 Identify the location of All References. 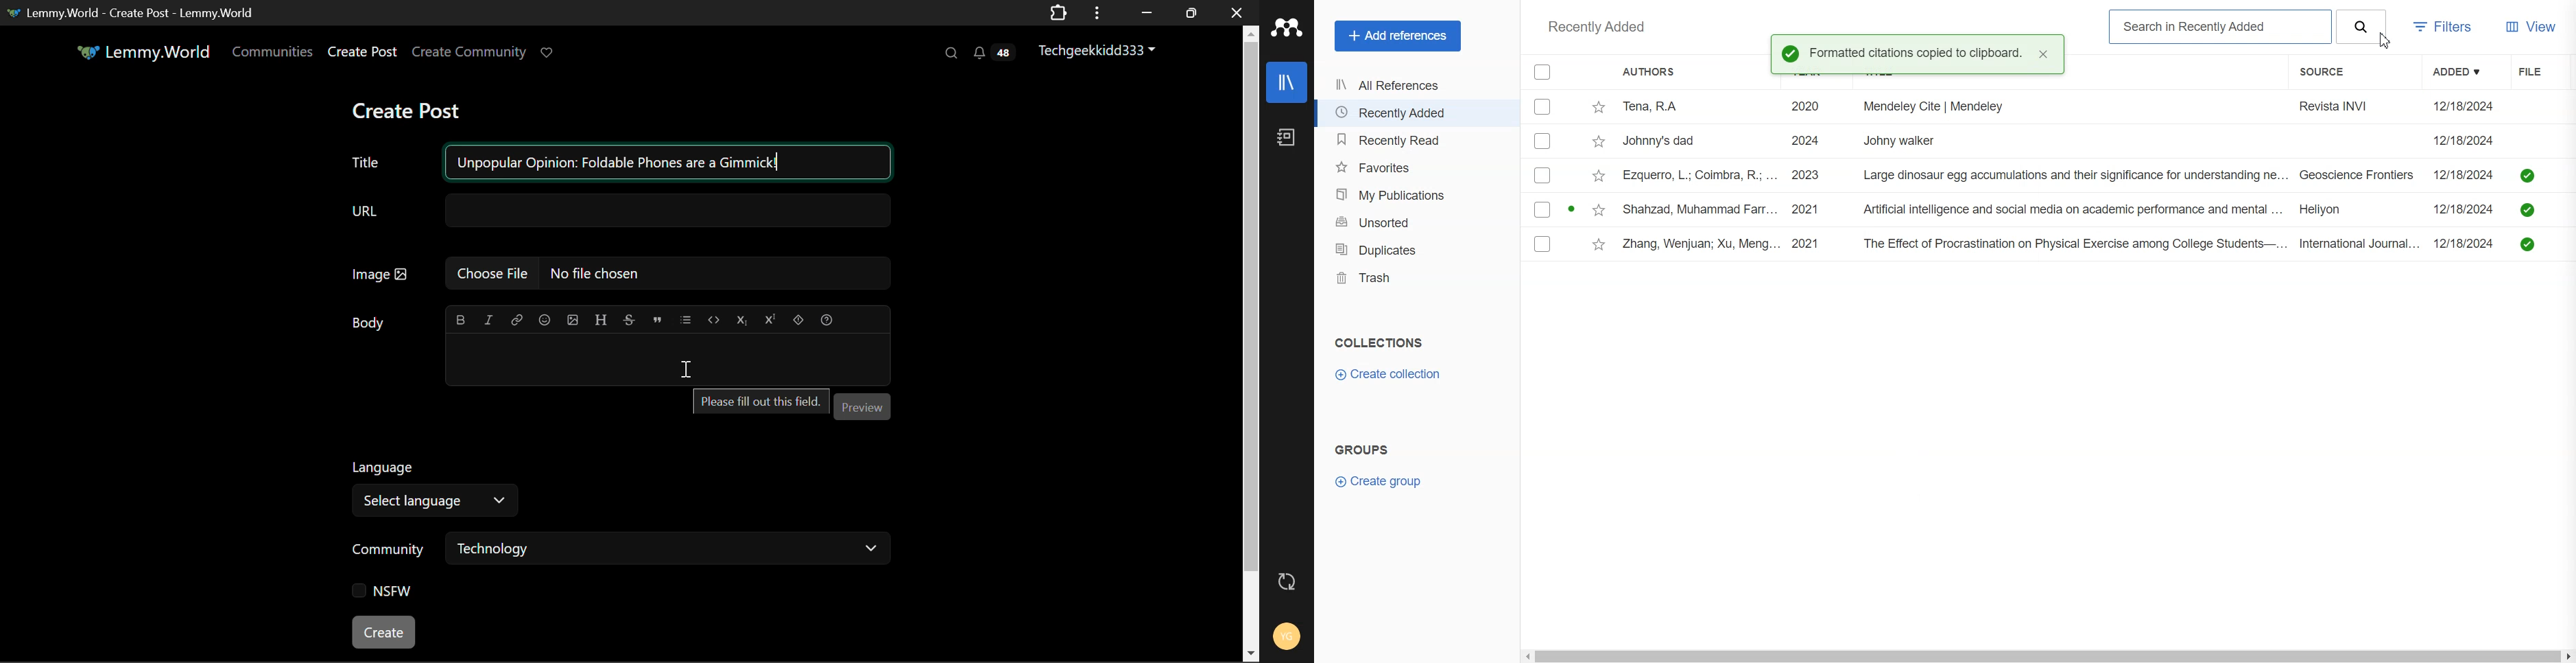
(1414, 86).